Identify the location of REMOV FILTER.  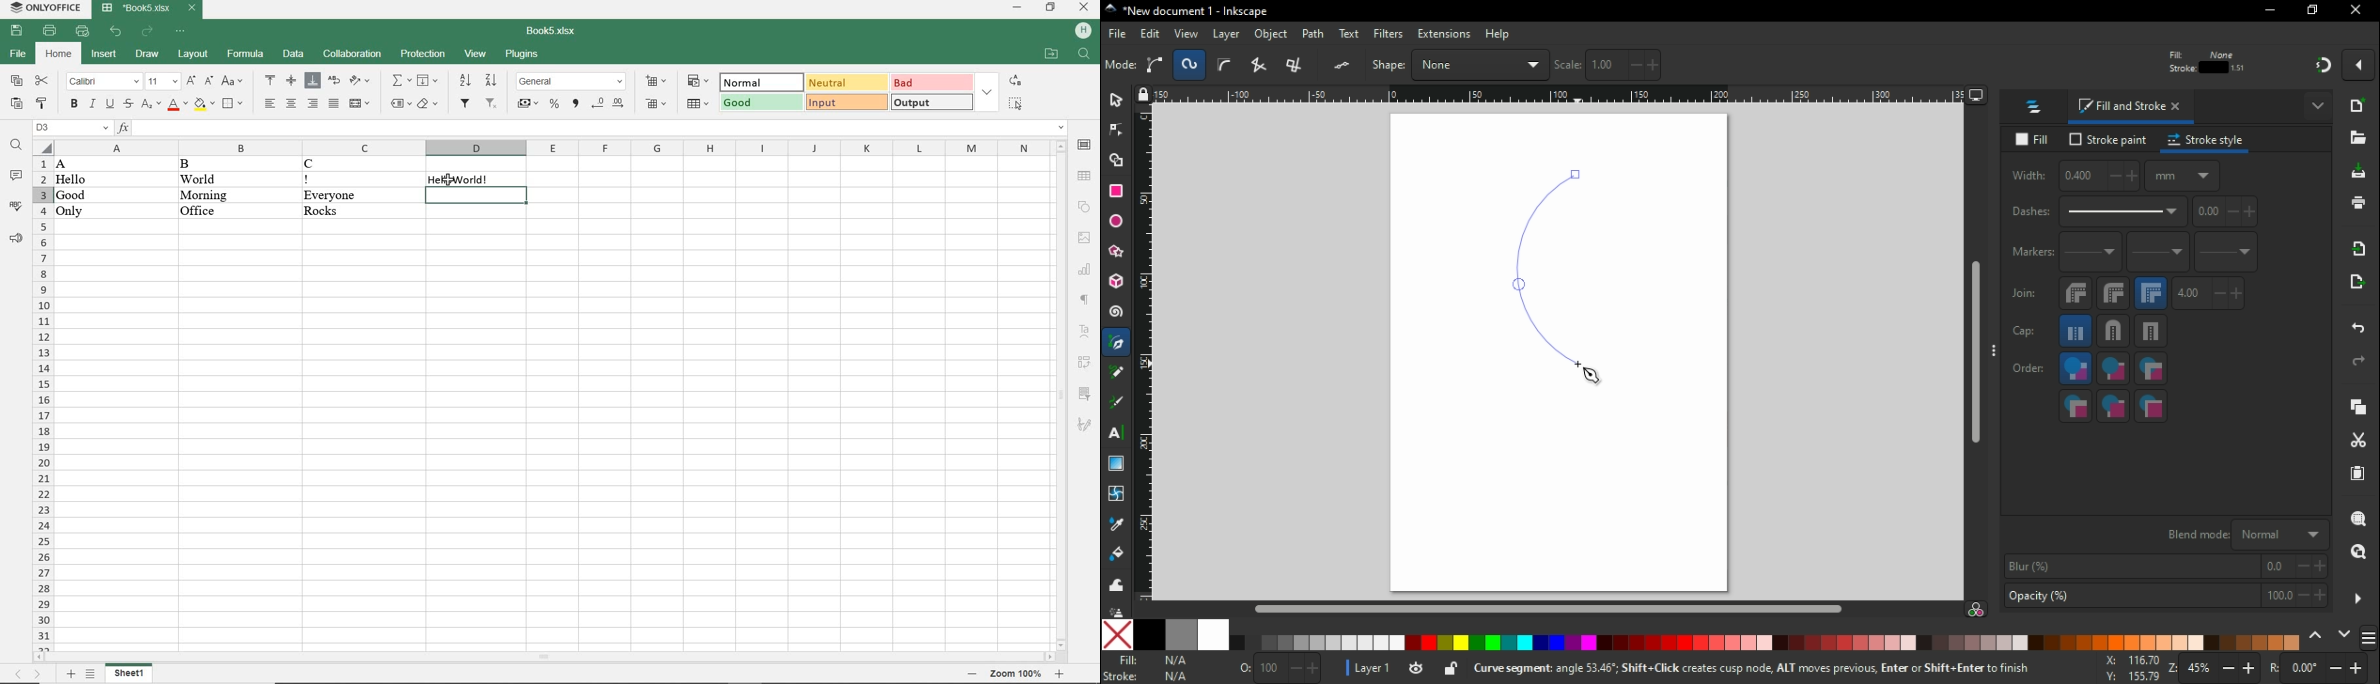
(491, 103).